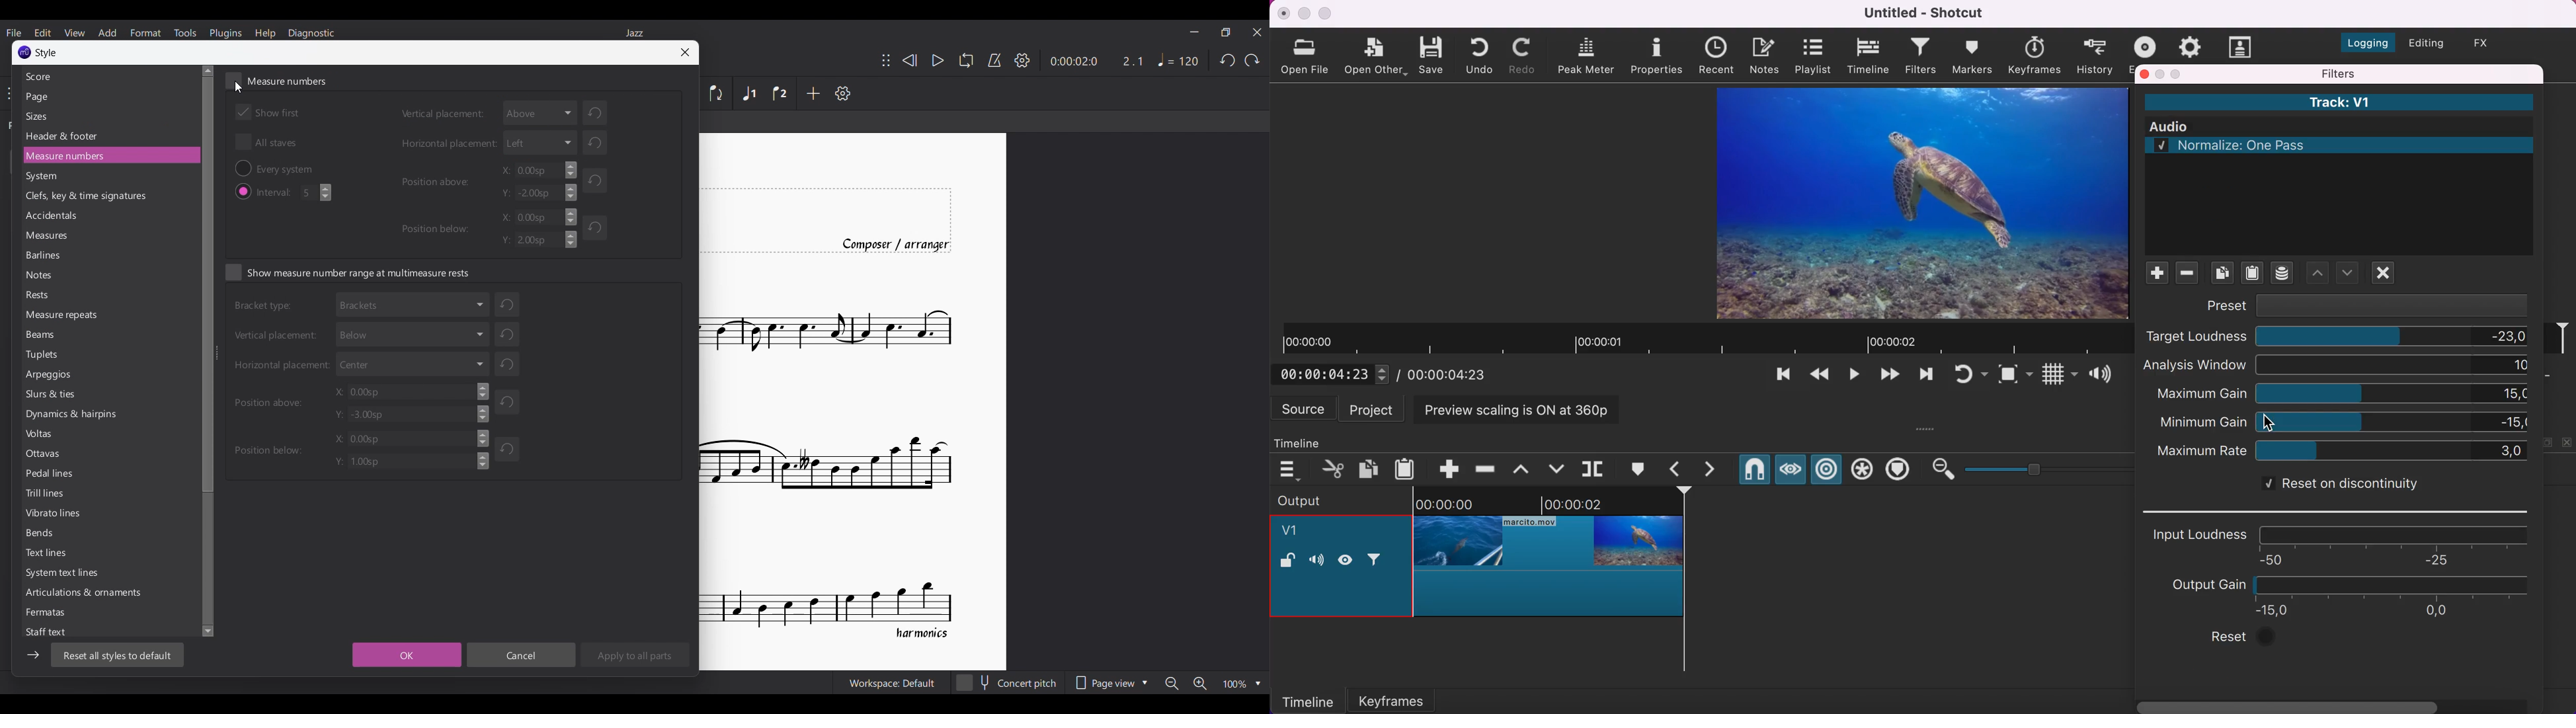  Describe the element at coordinates (268, 112) in the screenshot. I see `Toggle show first` at that location.